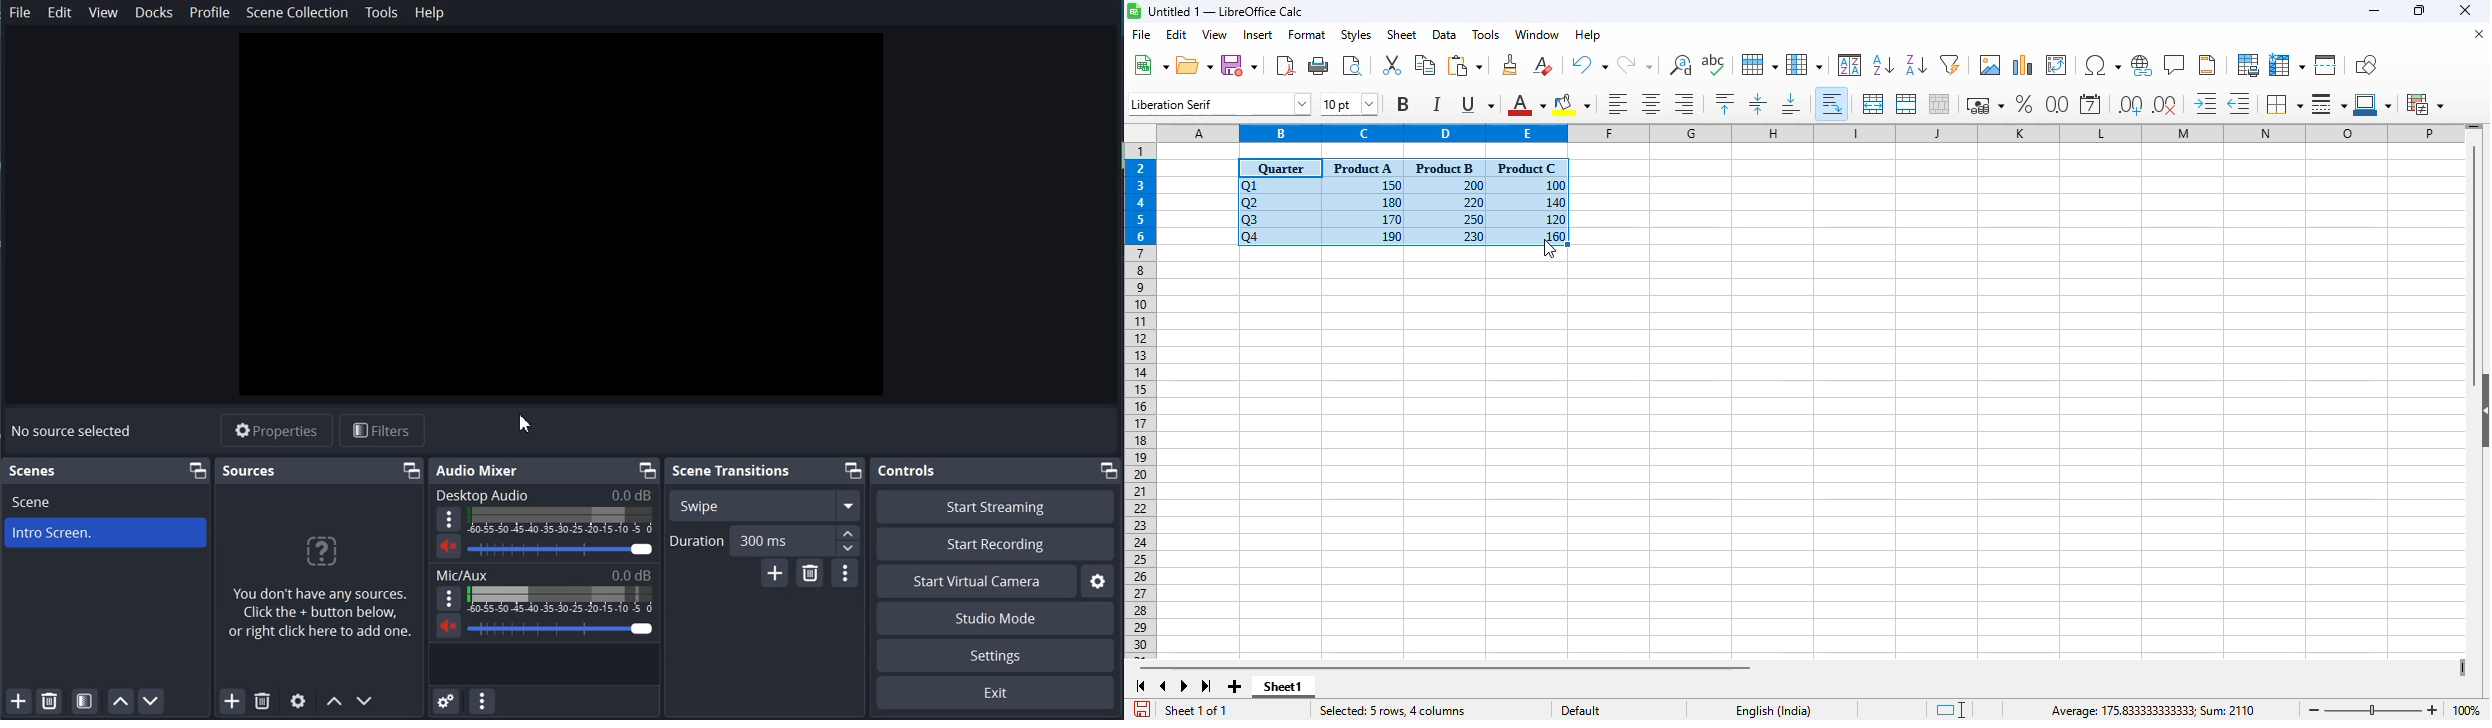  I want to click on font color, so click(1526, 104).